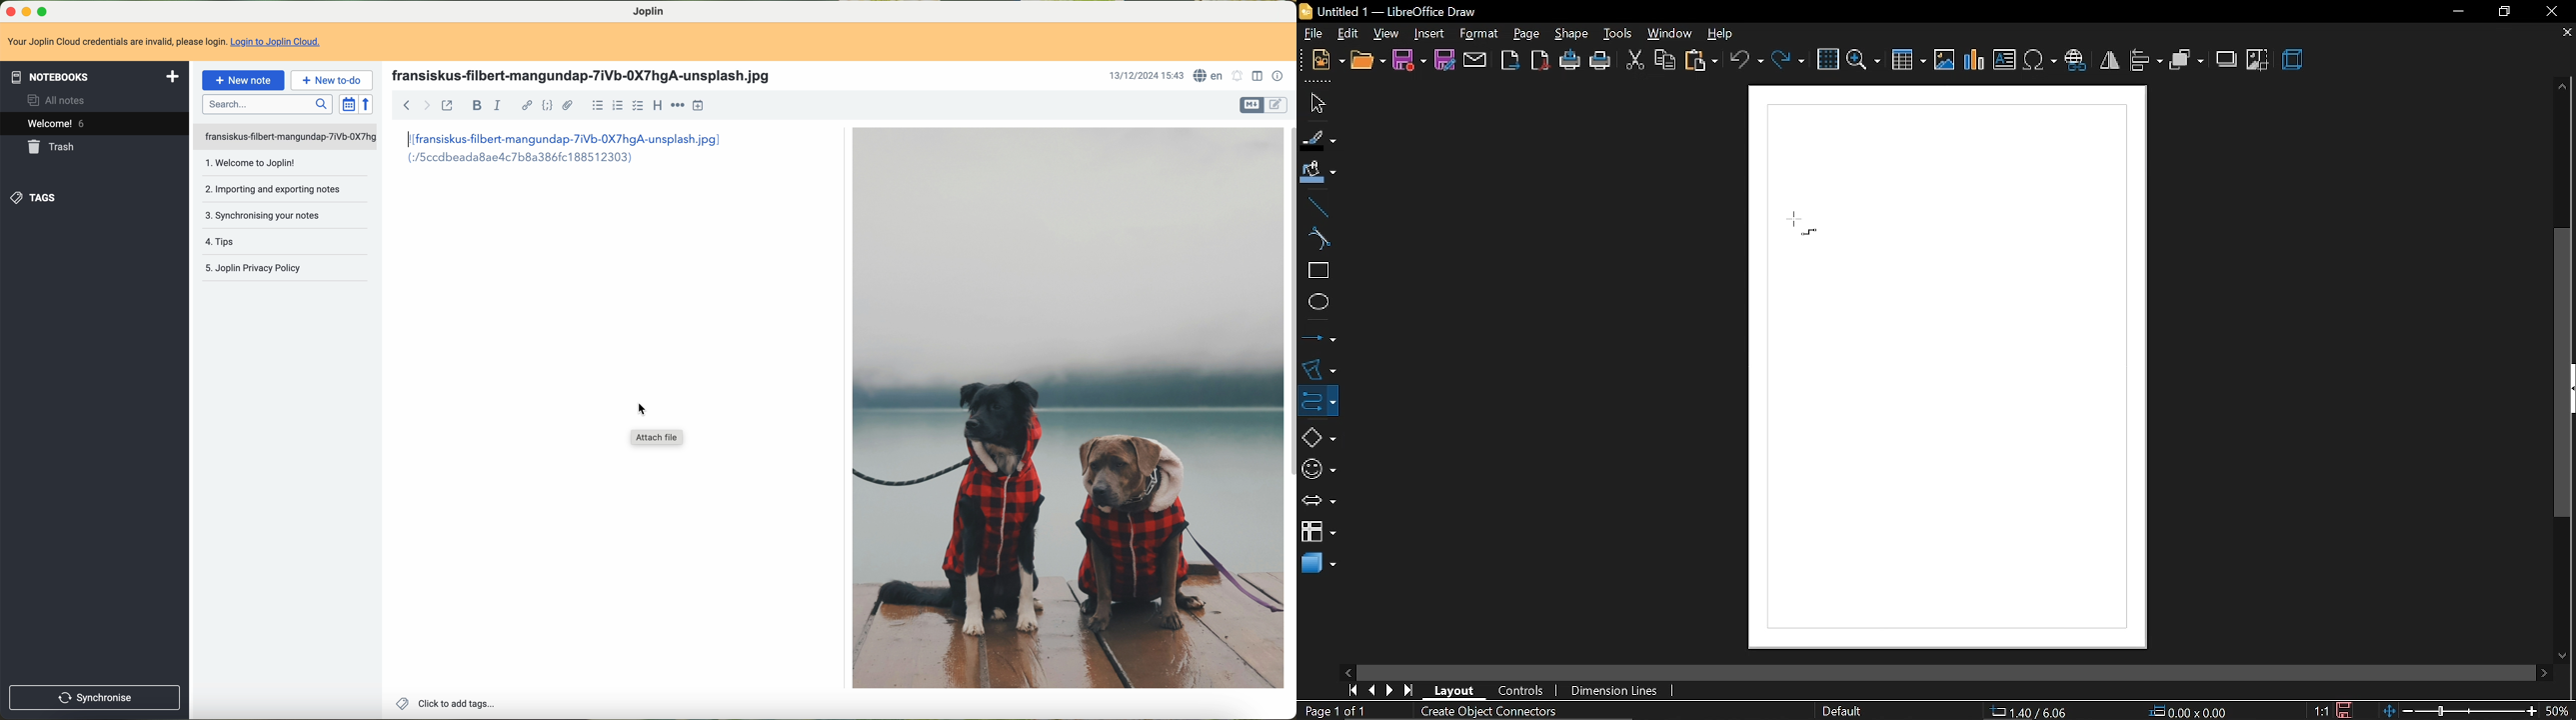  What do you see at coordinates (427, 106) in the screenshot?
I see `navigate foward` at bounding box center [427, 106].